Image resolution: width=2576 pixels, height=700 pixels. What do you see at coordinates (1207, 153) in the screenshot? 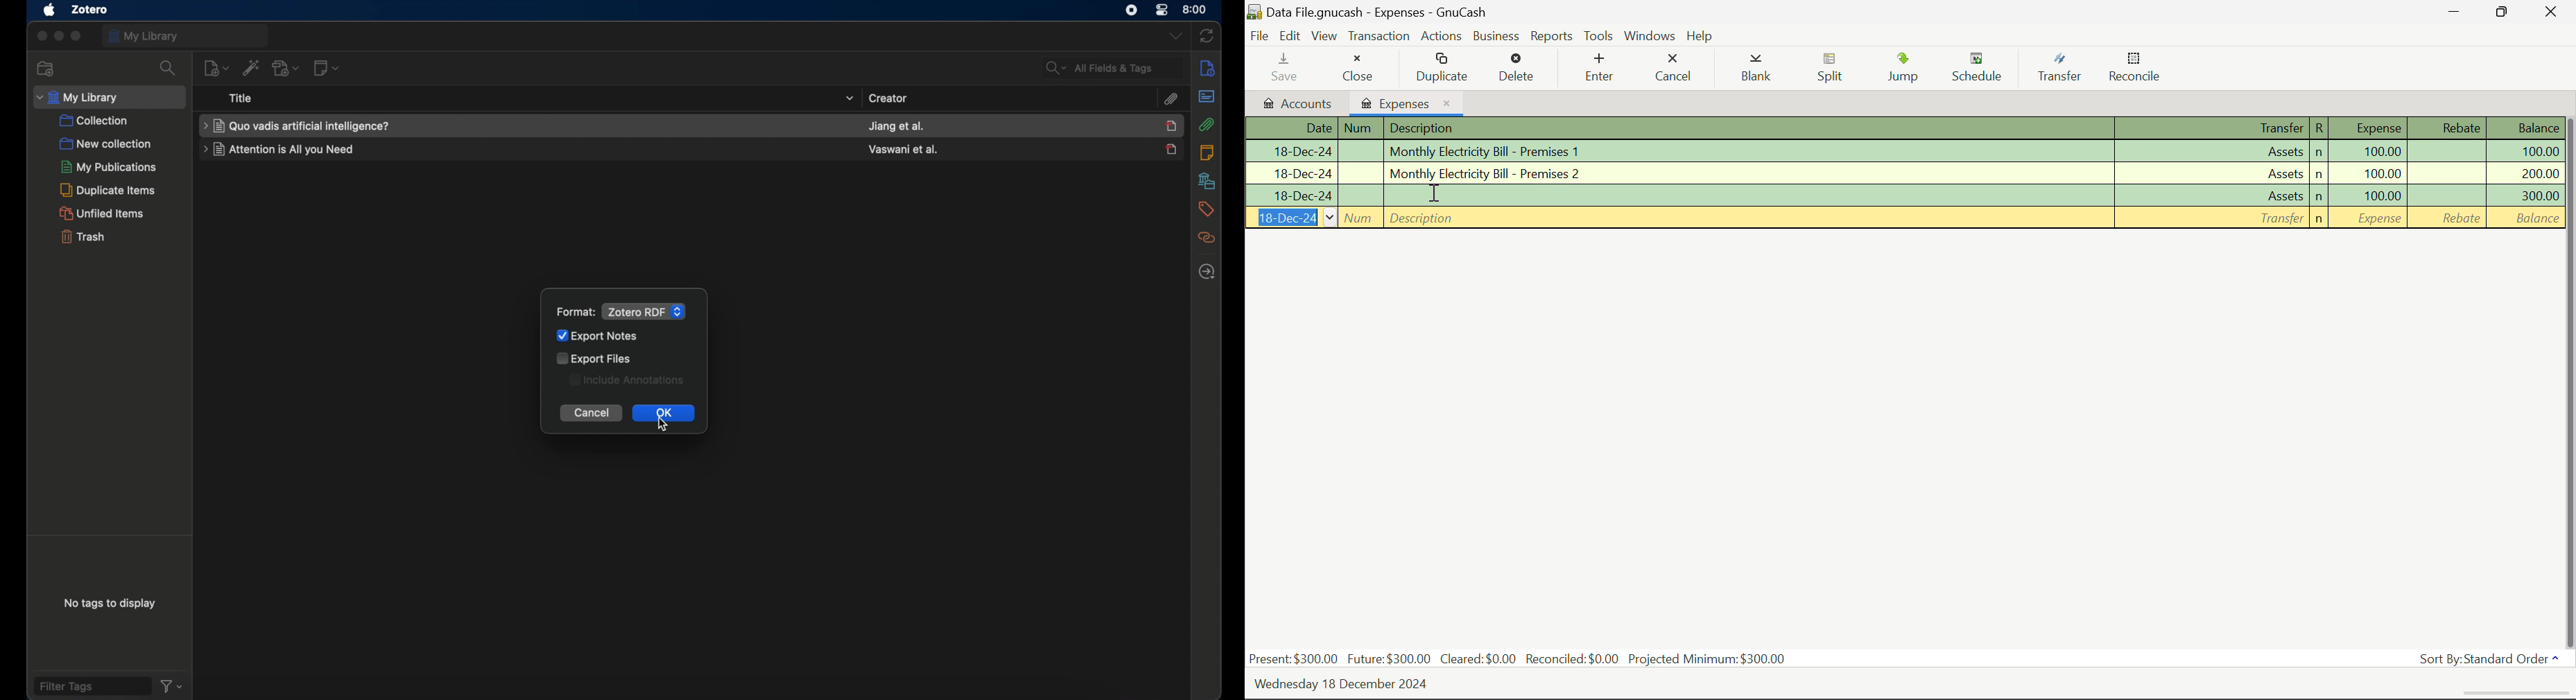
I see `notes` at bounding box center [1207, 153].